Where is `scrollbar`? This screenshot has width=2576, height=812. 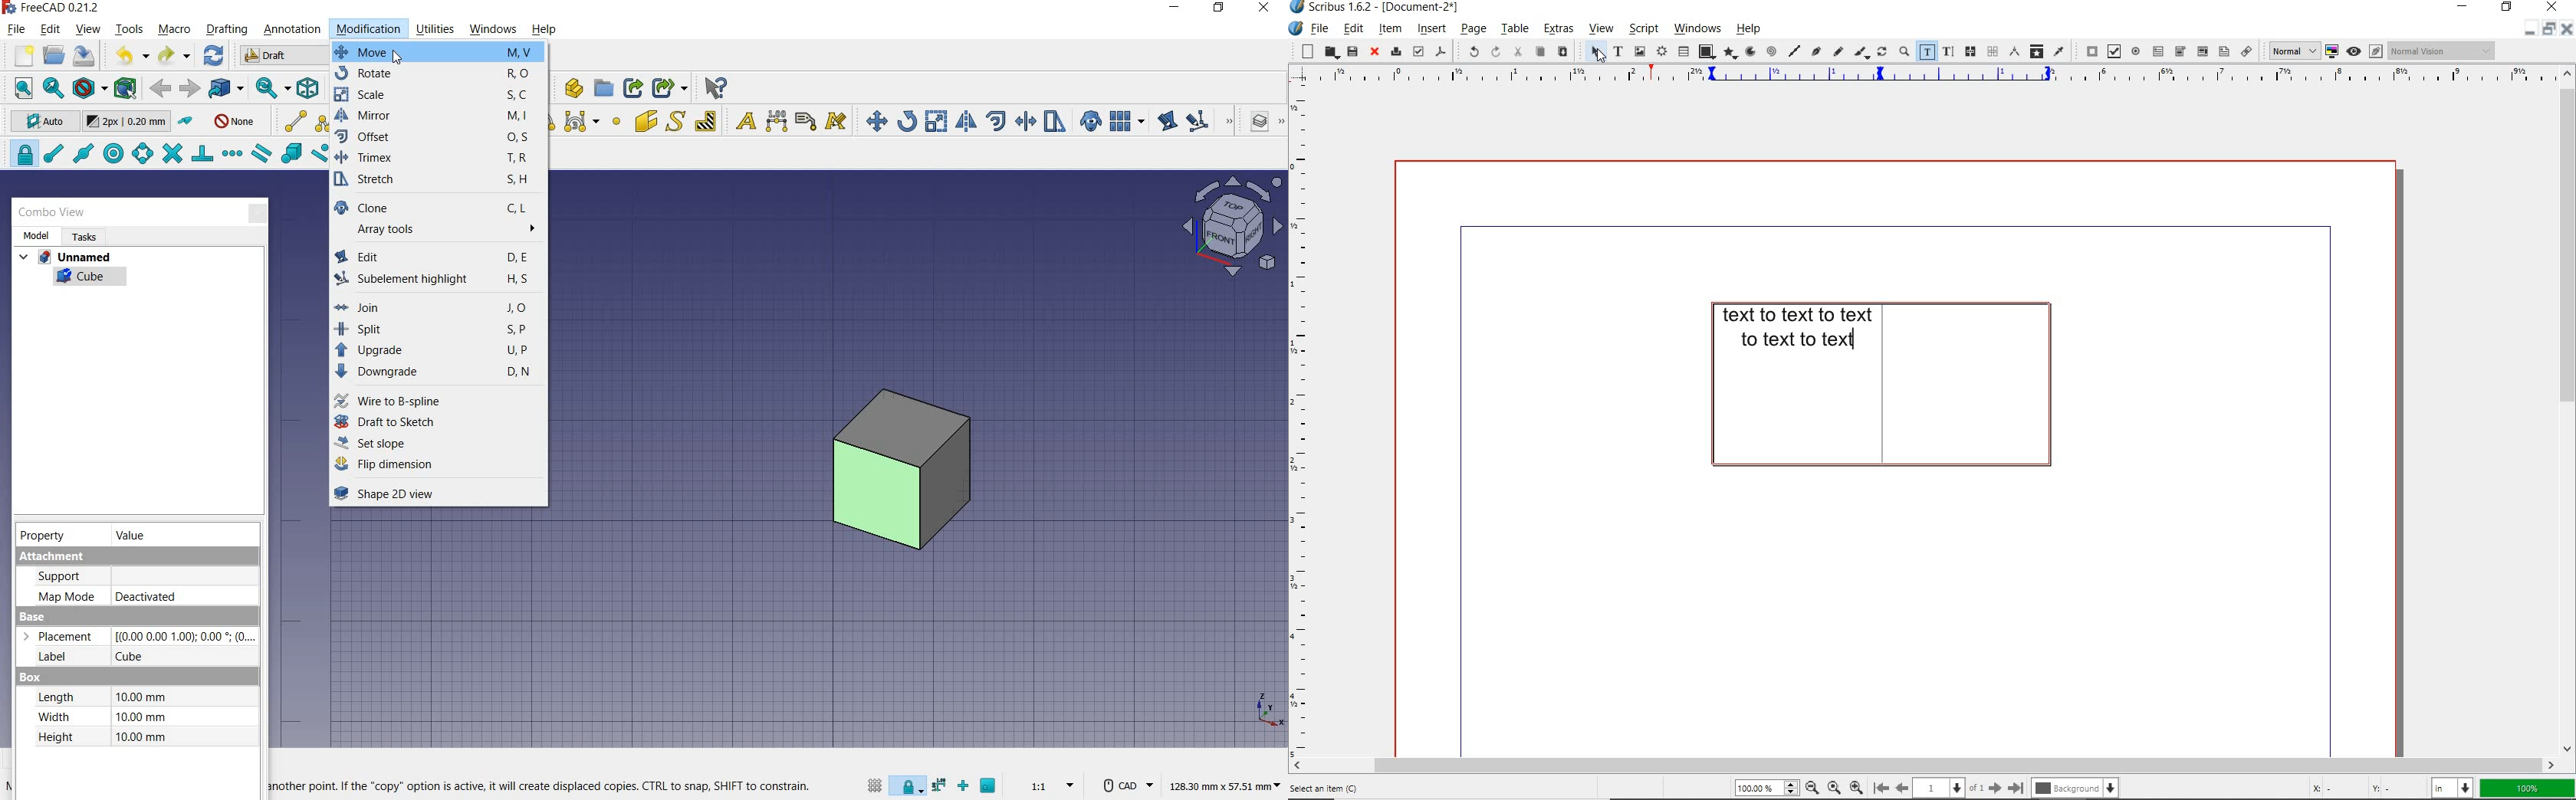
scrollbar is located at coordinates (2568, 411).